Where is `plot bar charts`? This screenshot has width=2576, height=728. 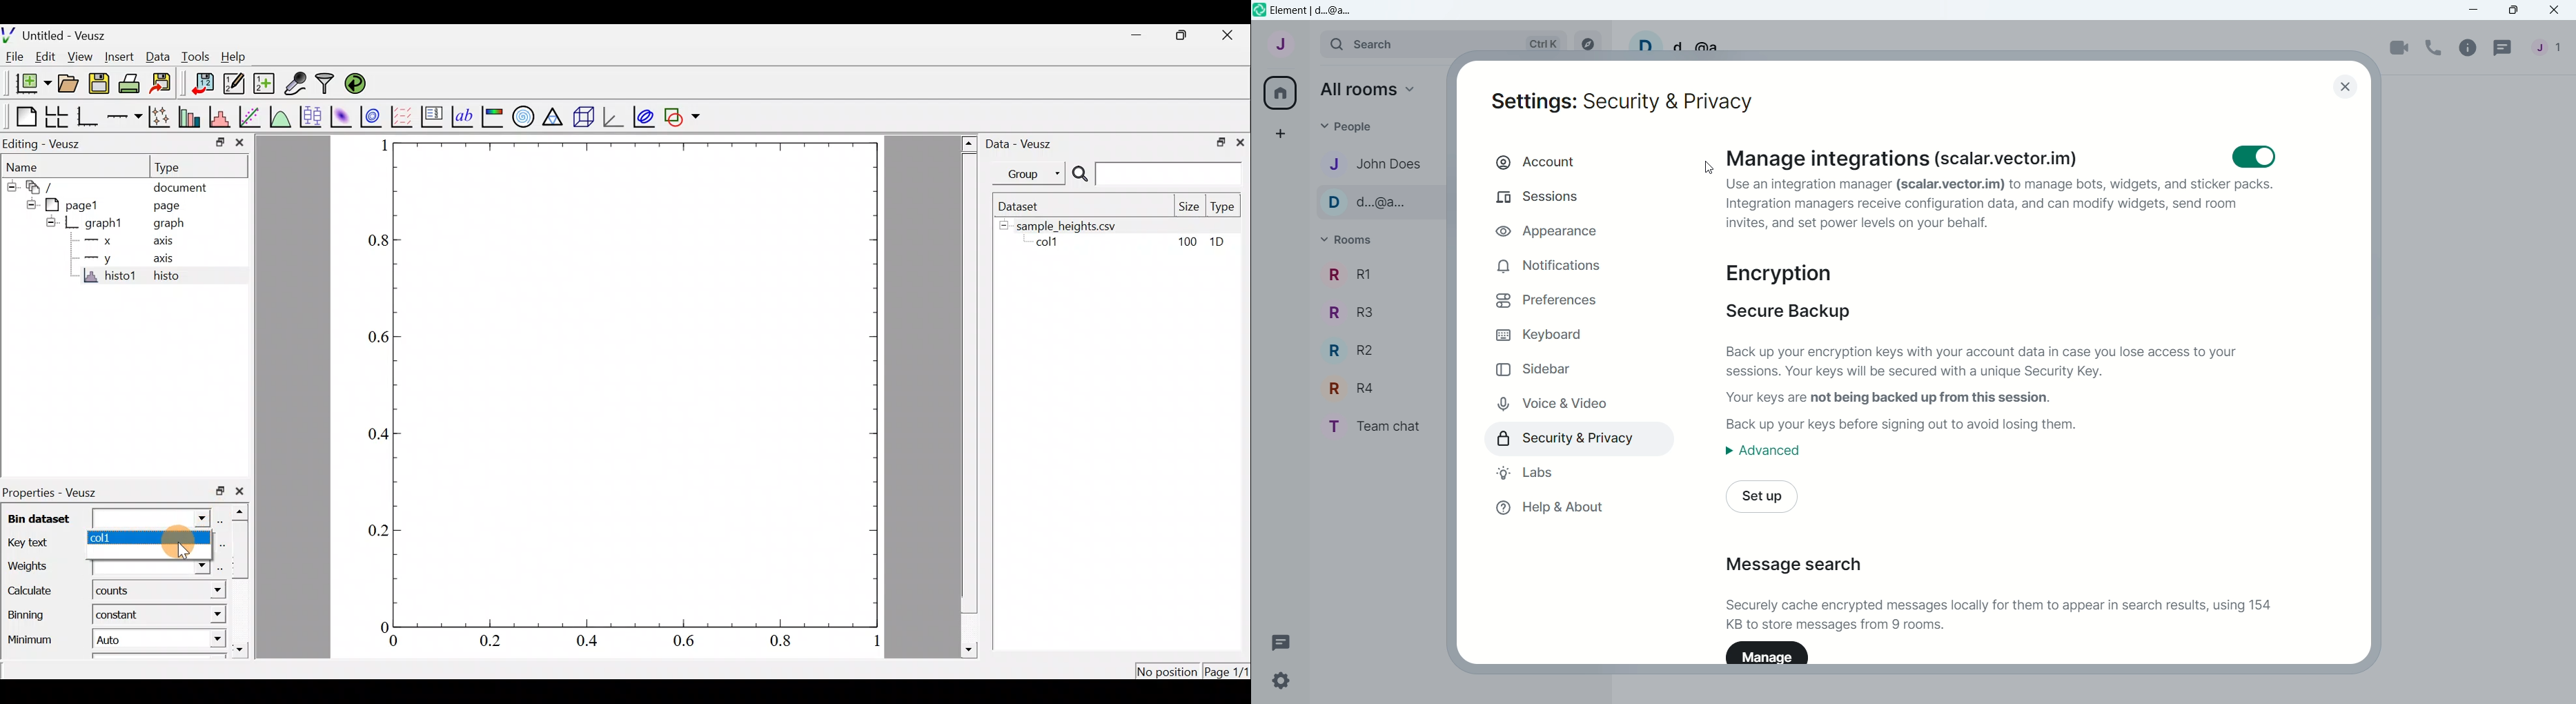 plot bar charts is located at coordinates (190, 117).